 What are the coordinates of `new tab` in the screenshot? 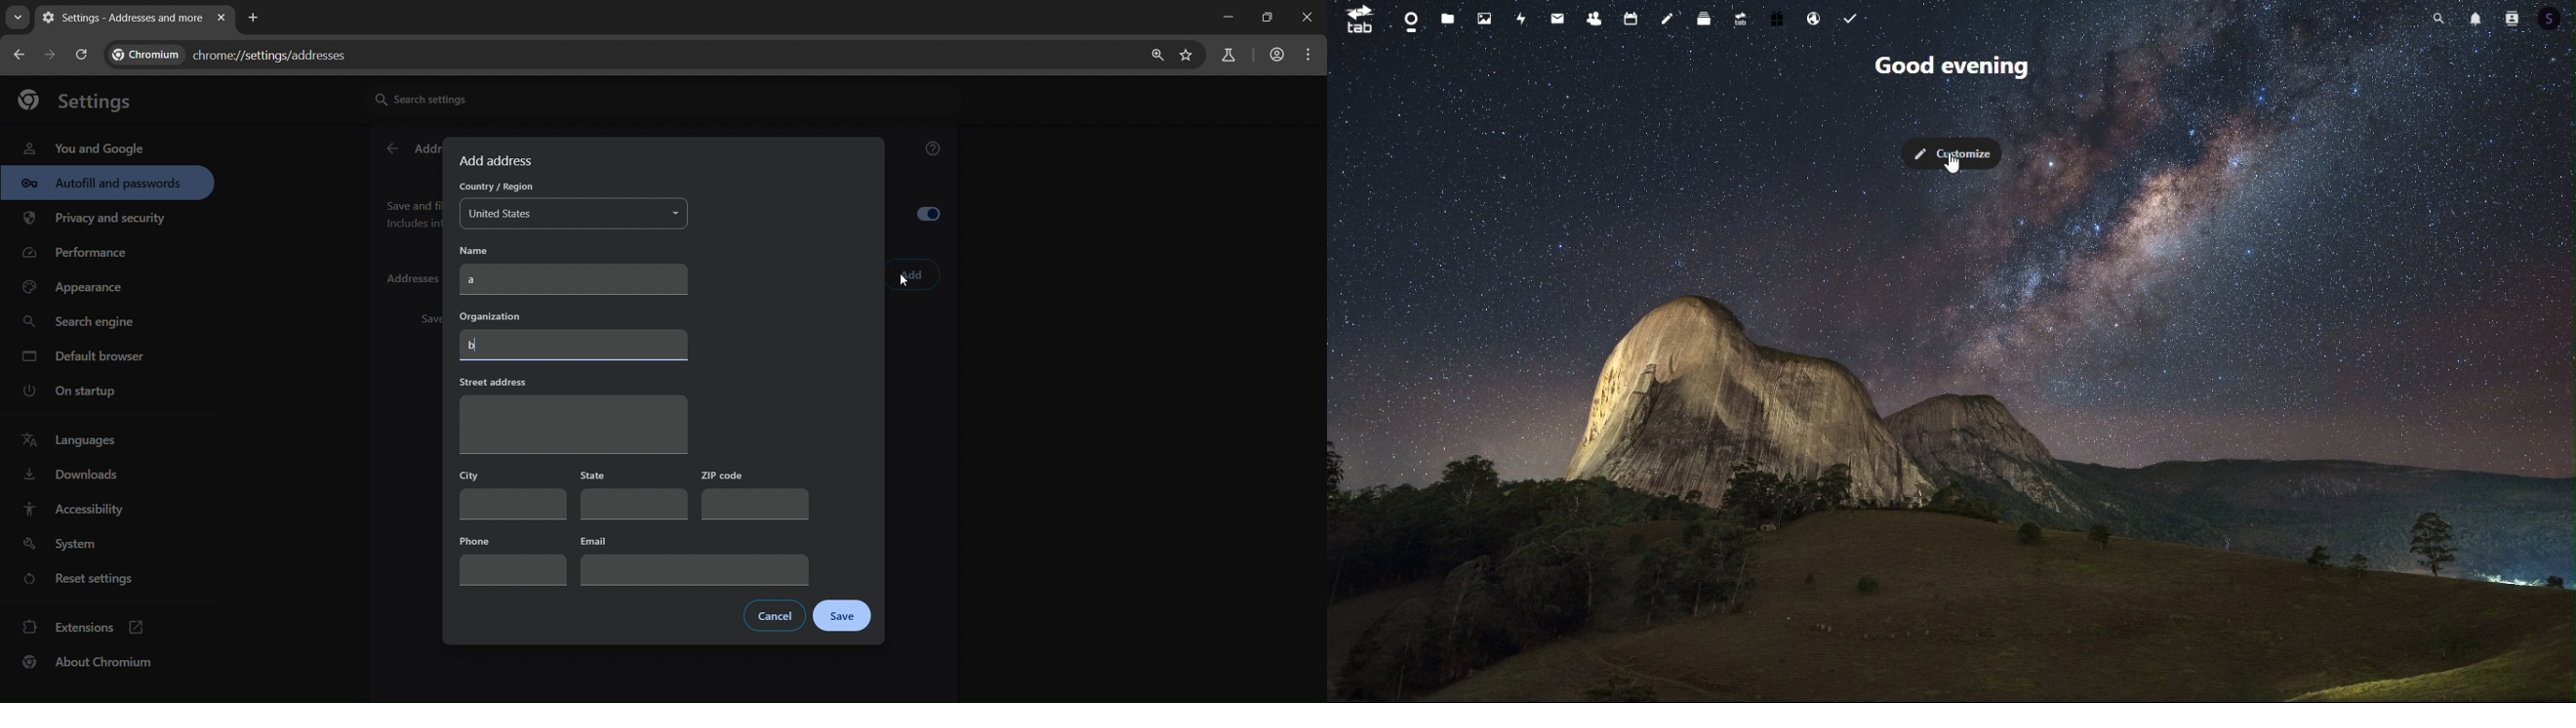 It's located at (254, 16).